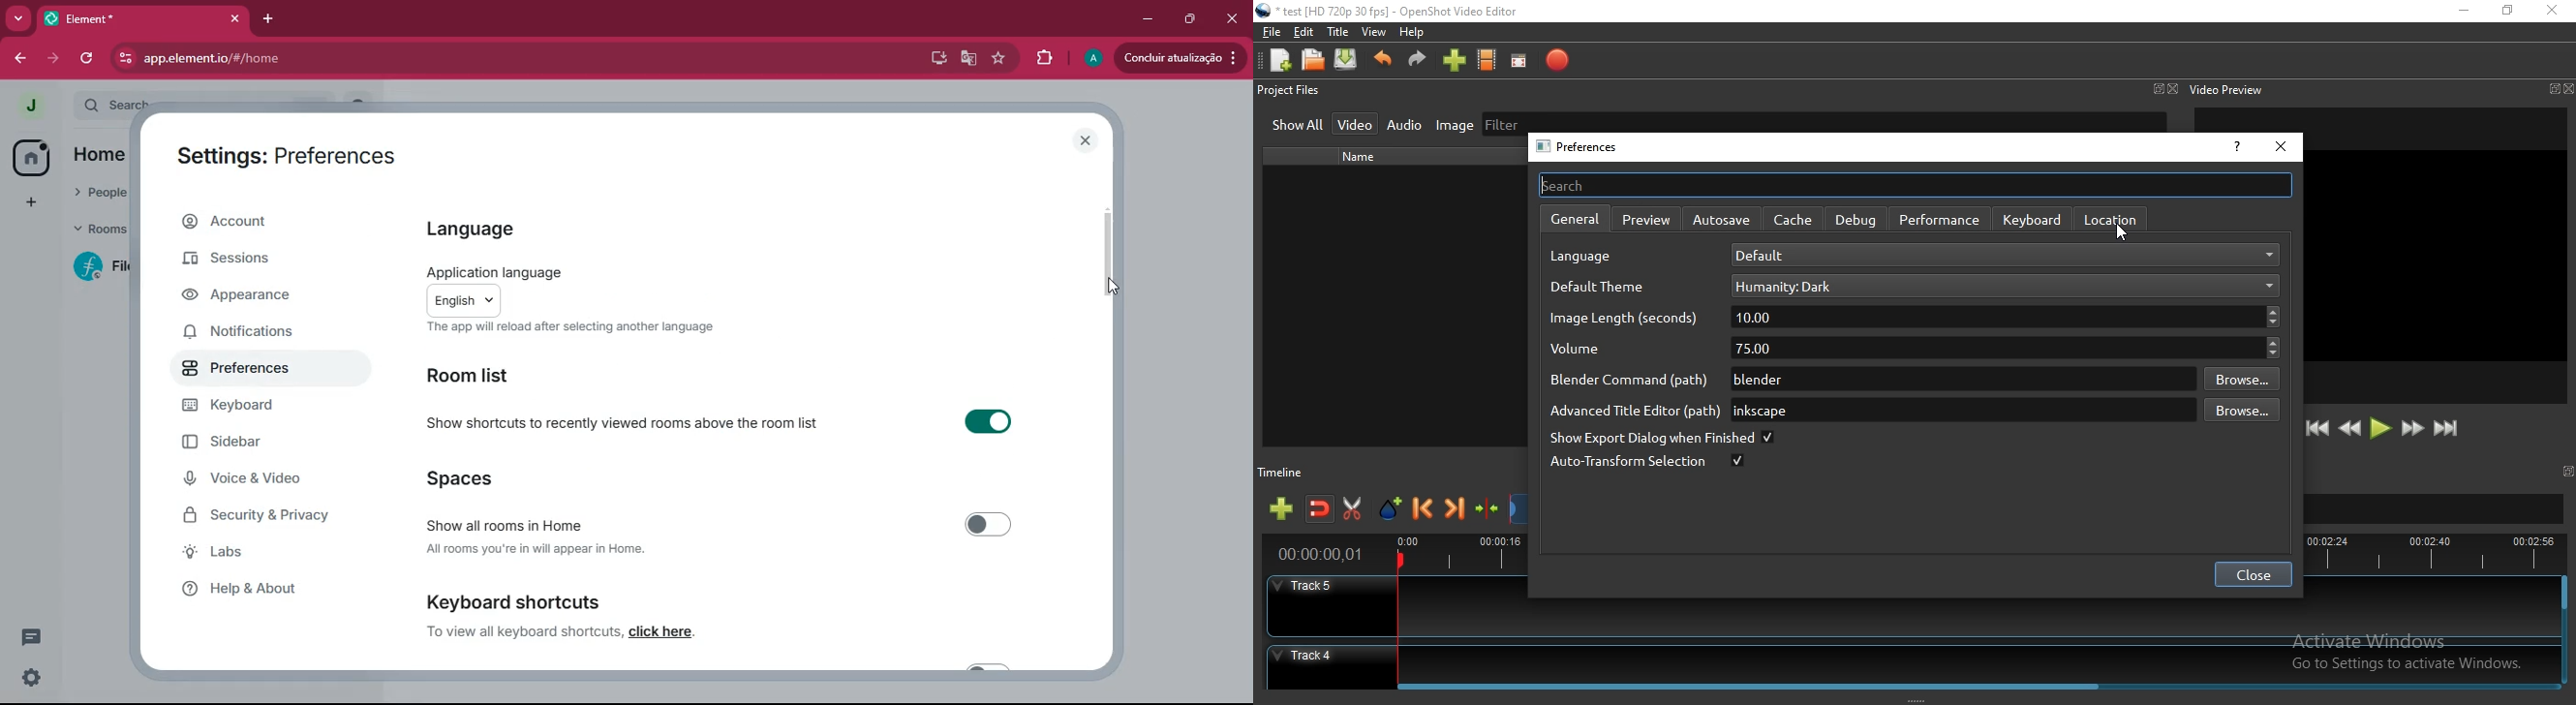 Image resolution: width=2576 pixels, height=728 pixels. I want to click on conduir atualizacao, so click(1180, 56).